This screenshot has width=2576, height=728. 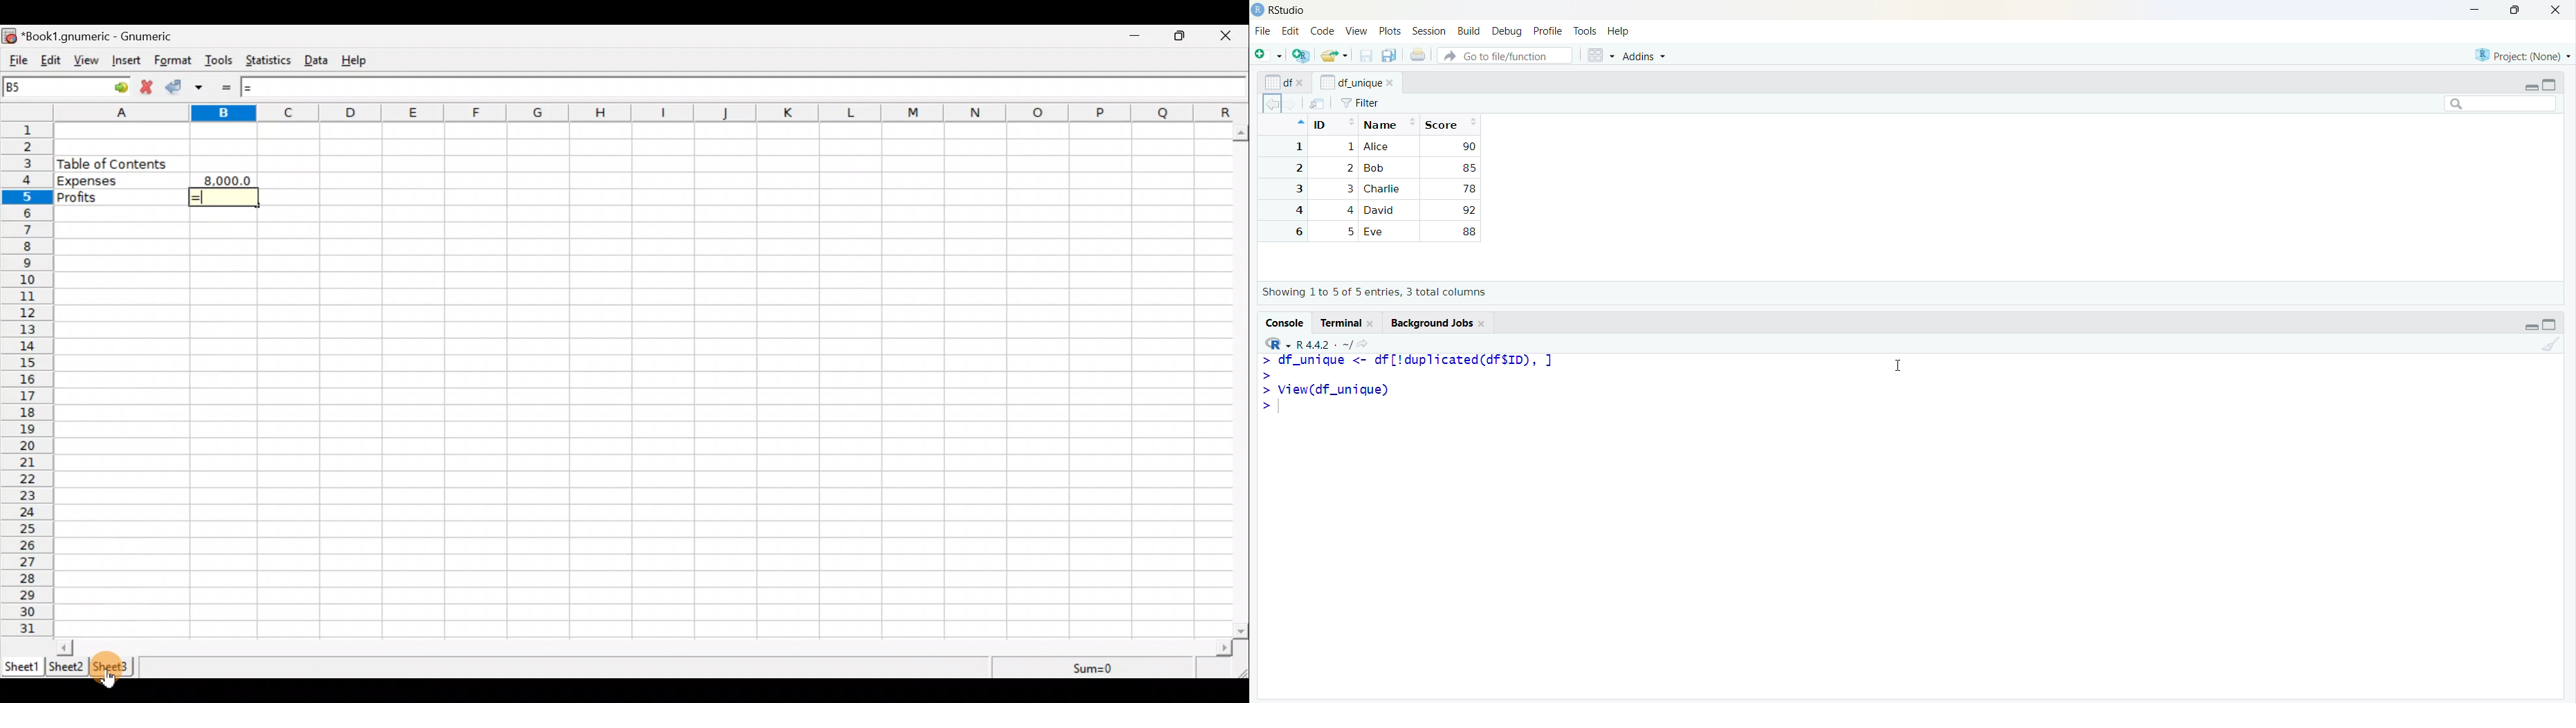 I want to click on 78, so click(x=1469, y=189).